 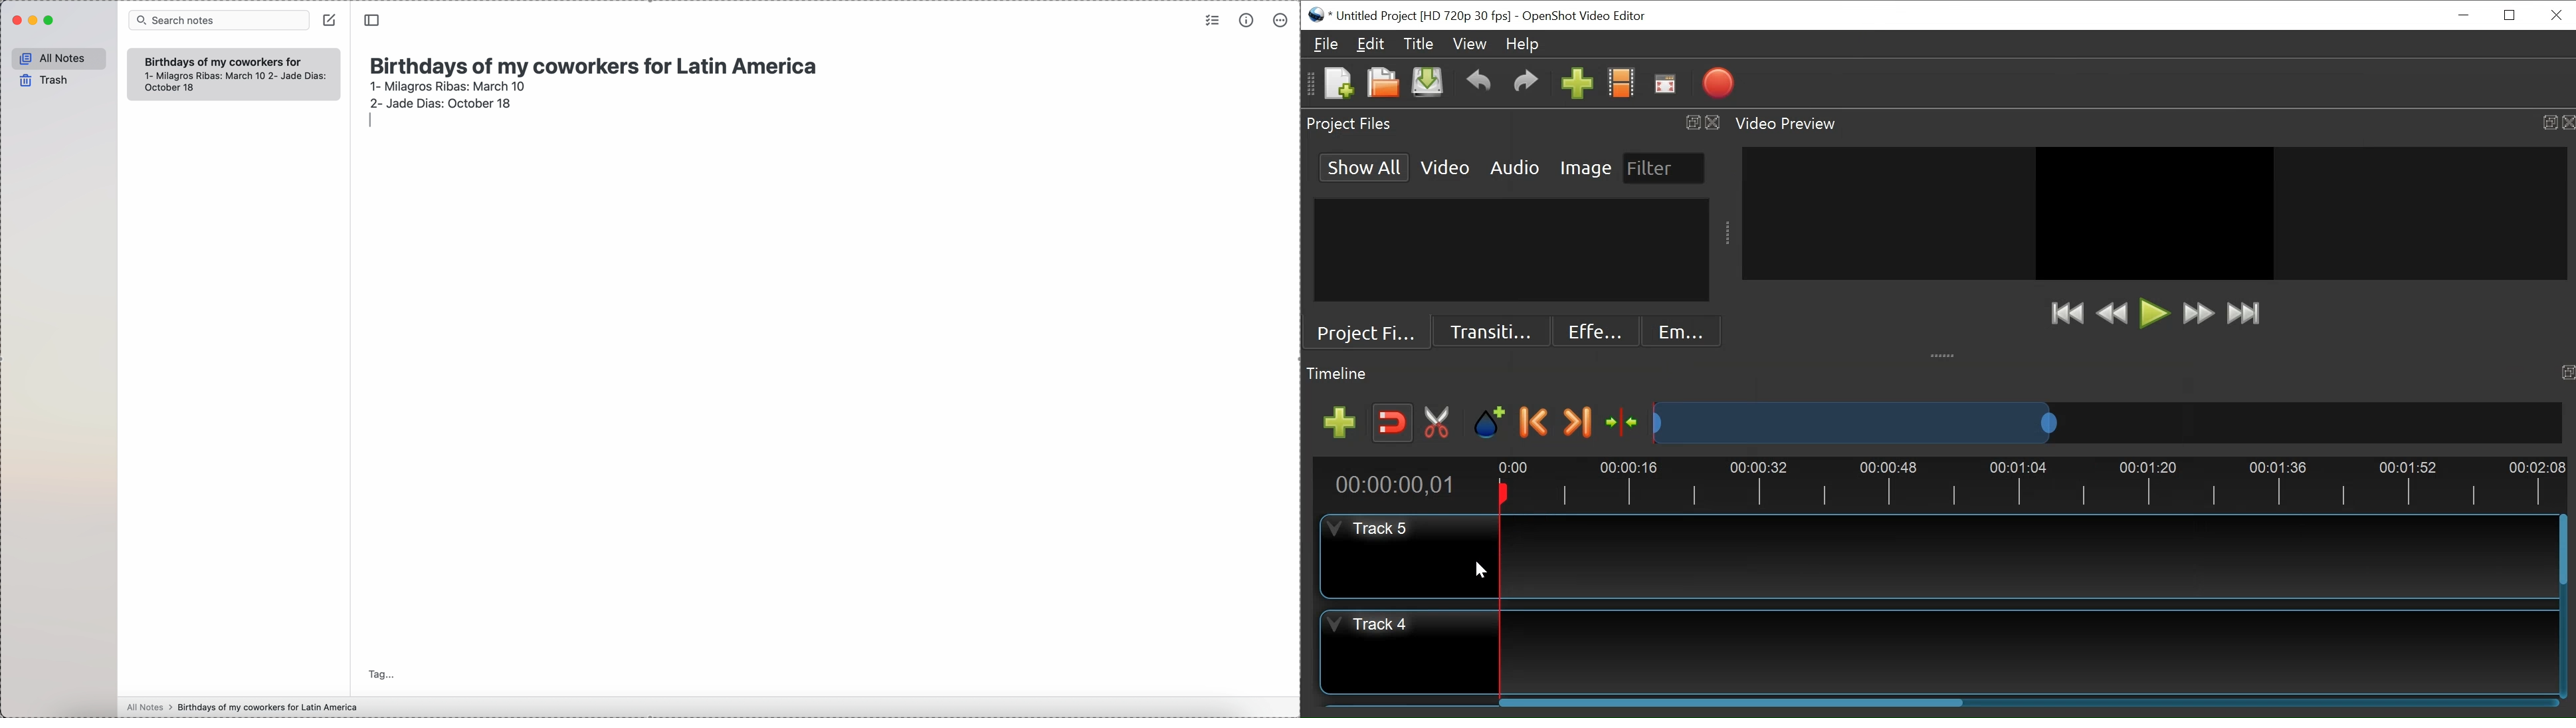 What do you see at coordinates (15, 20) in the screenshot?
I see `close Simplenote` at bounding box center [15, 20].